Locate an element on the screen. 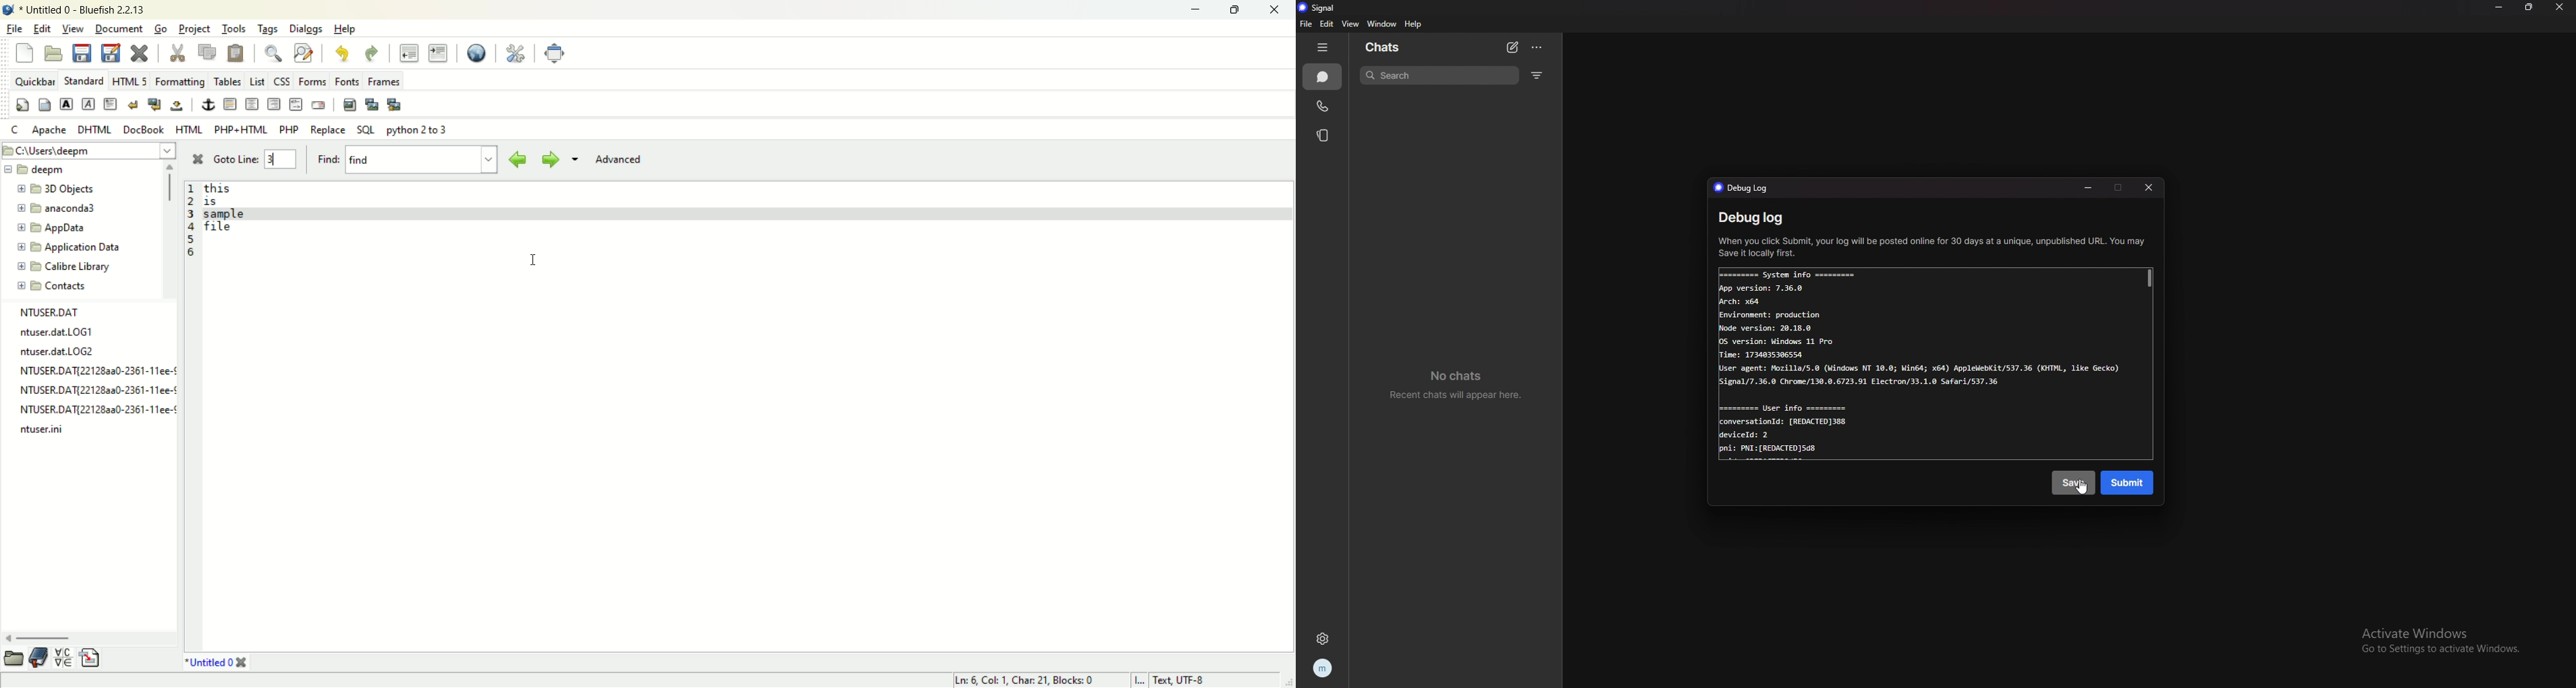 This screenshot has width=2576, height=700. help is located at coordinates (1413, 25).